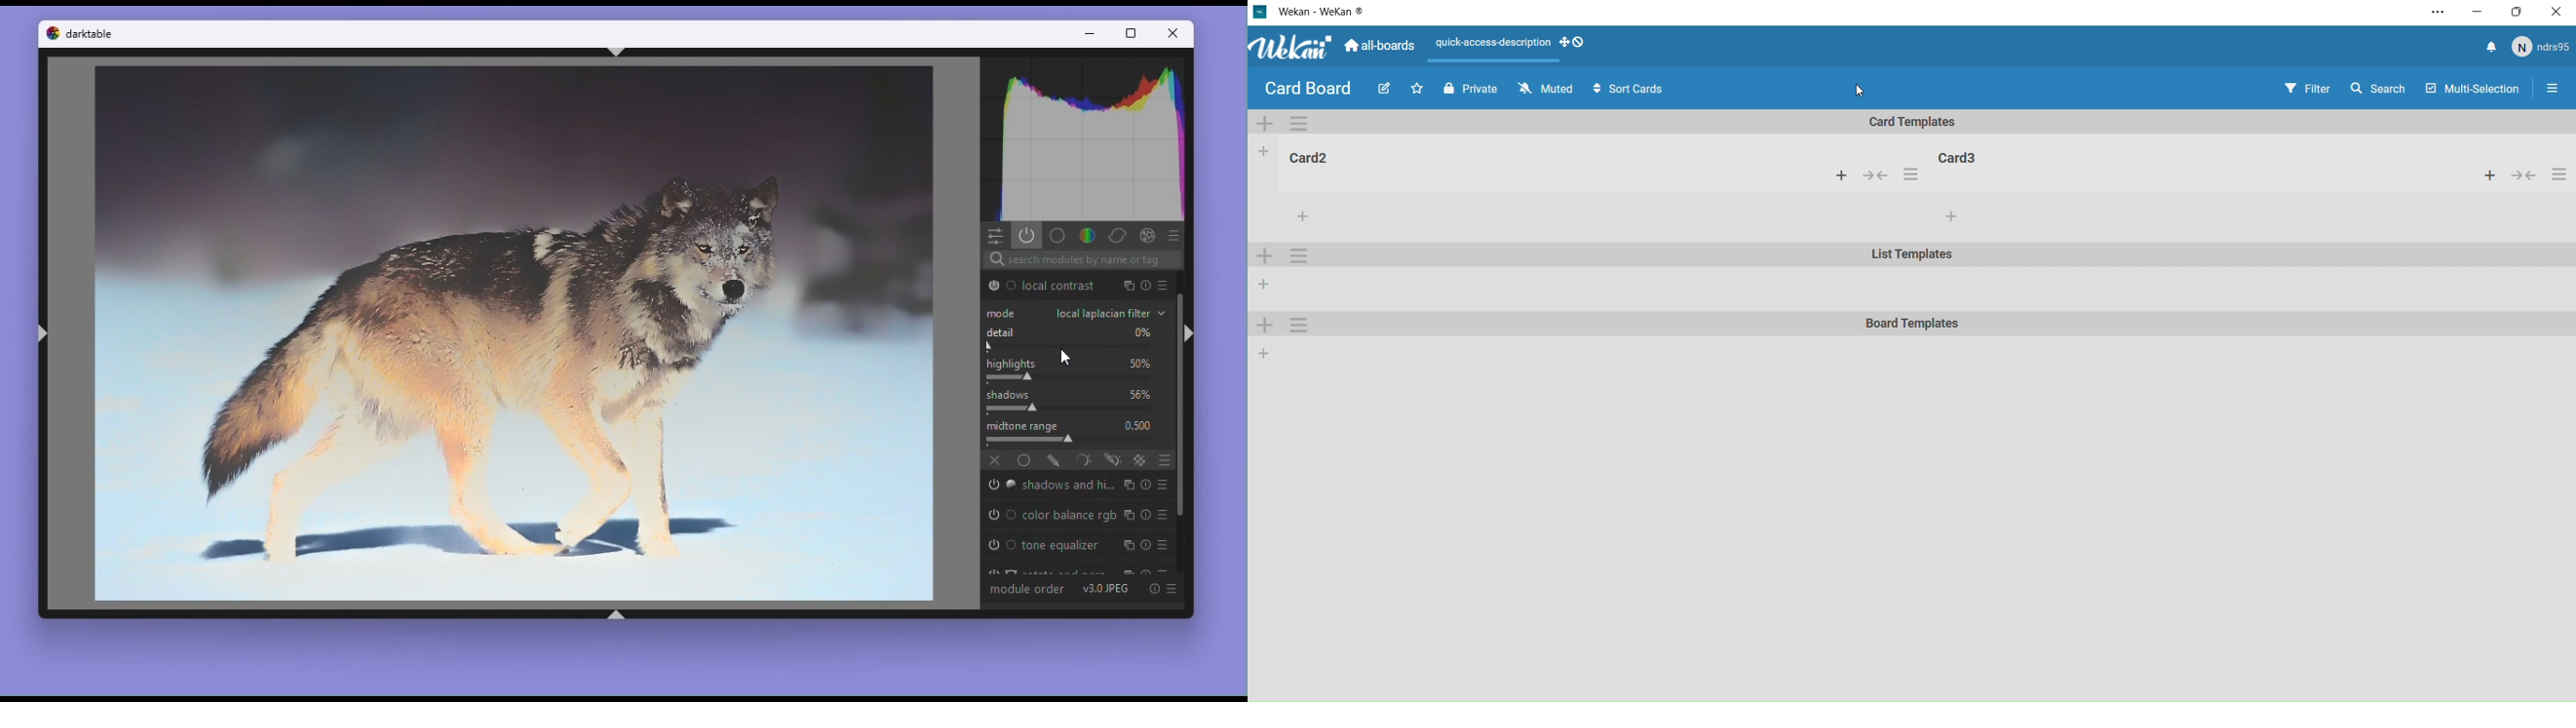  I want to click on Show active modules only, so click(1027, 236).